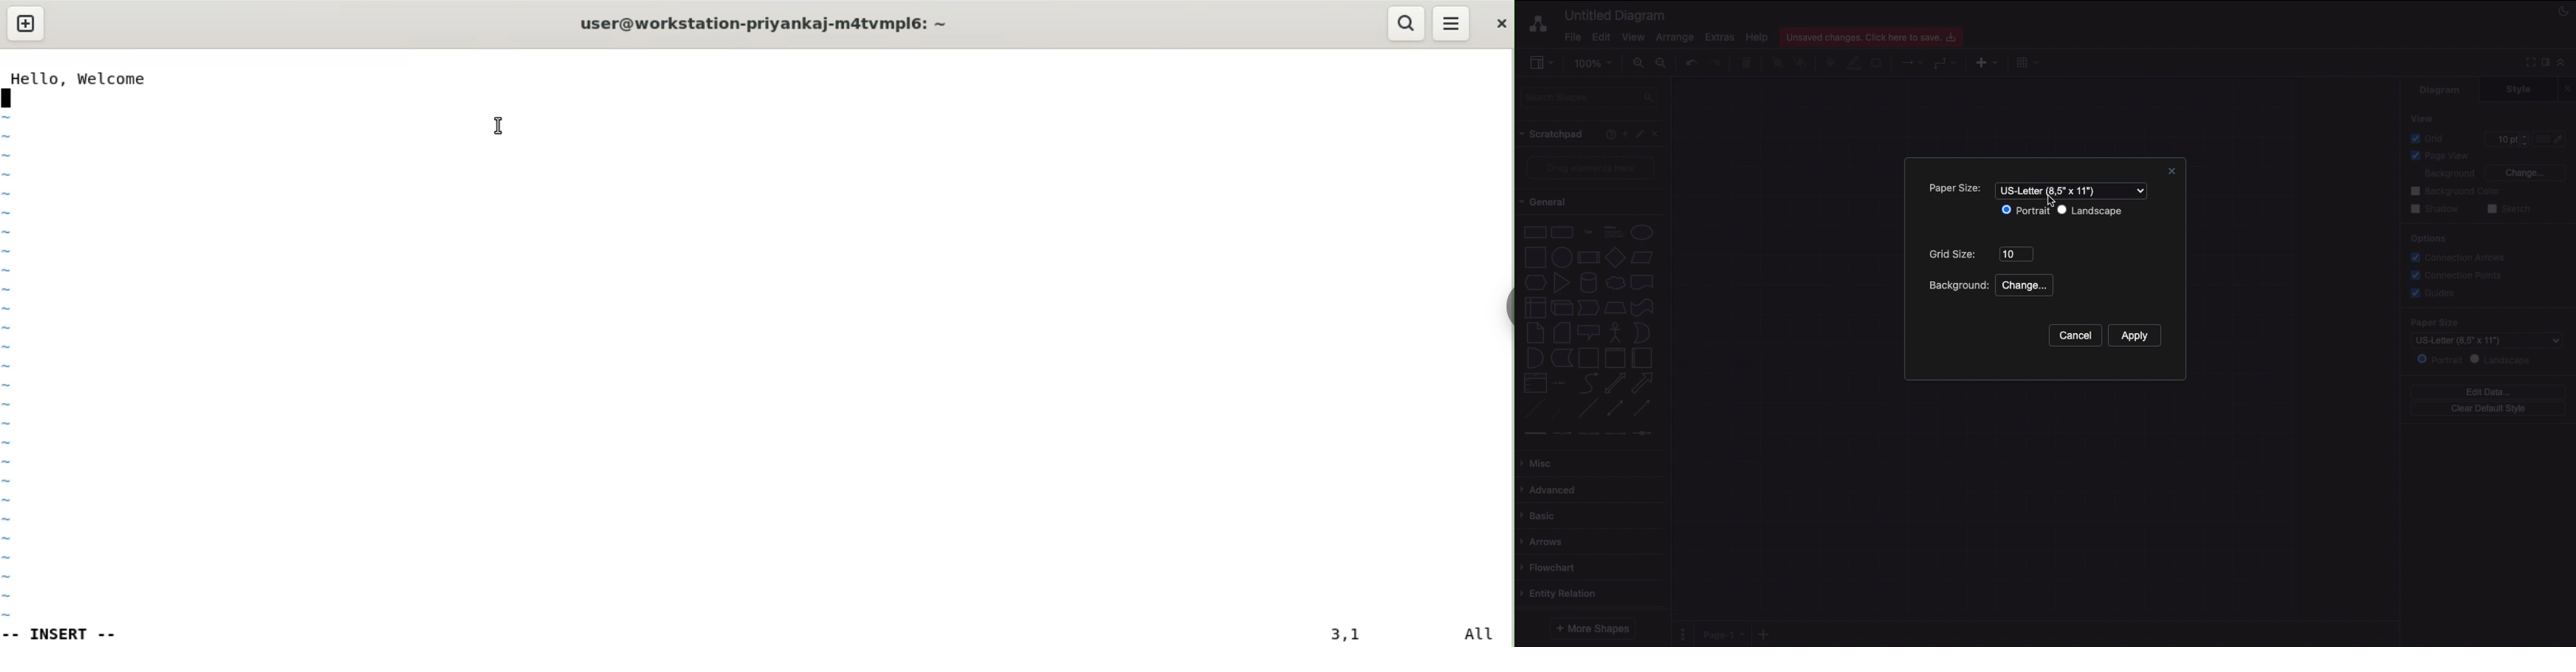  I want to click on Flowchart, so click(1551, 567).